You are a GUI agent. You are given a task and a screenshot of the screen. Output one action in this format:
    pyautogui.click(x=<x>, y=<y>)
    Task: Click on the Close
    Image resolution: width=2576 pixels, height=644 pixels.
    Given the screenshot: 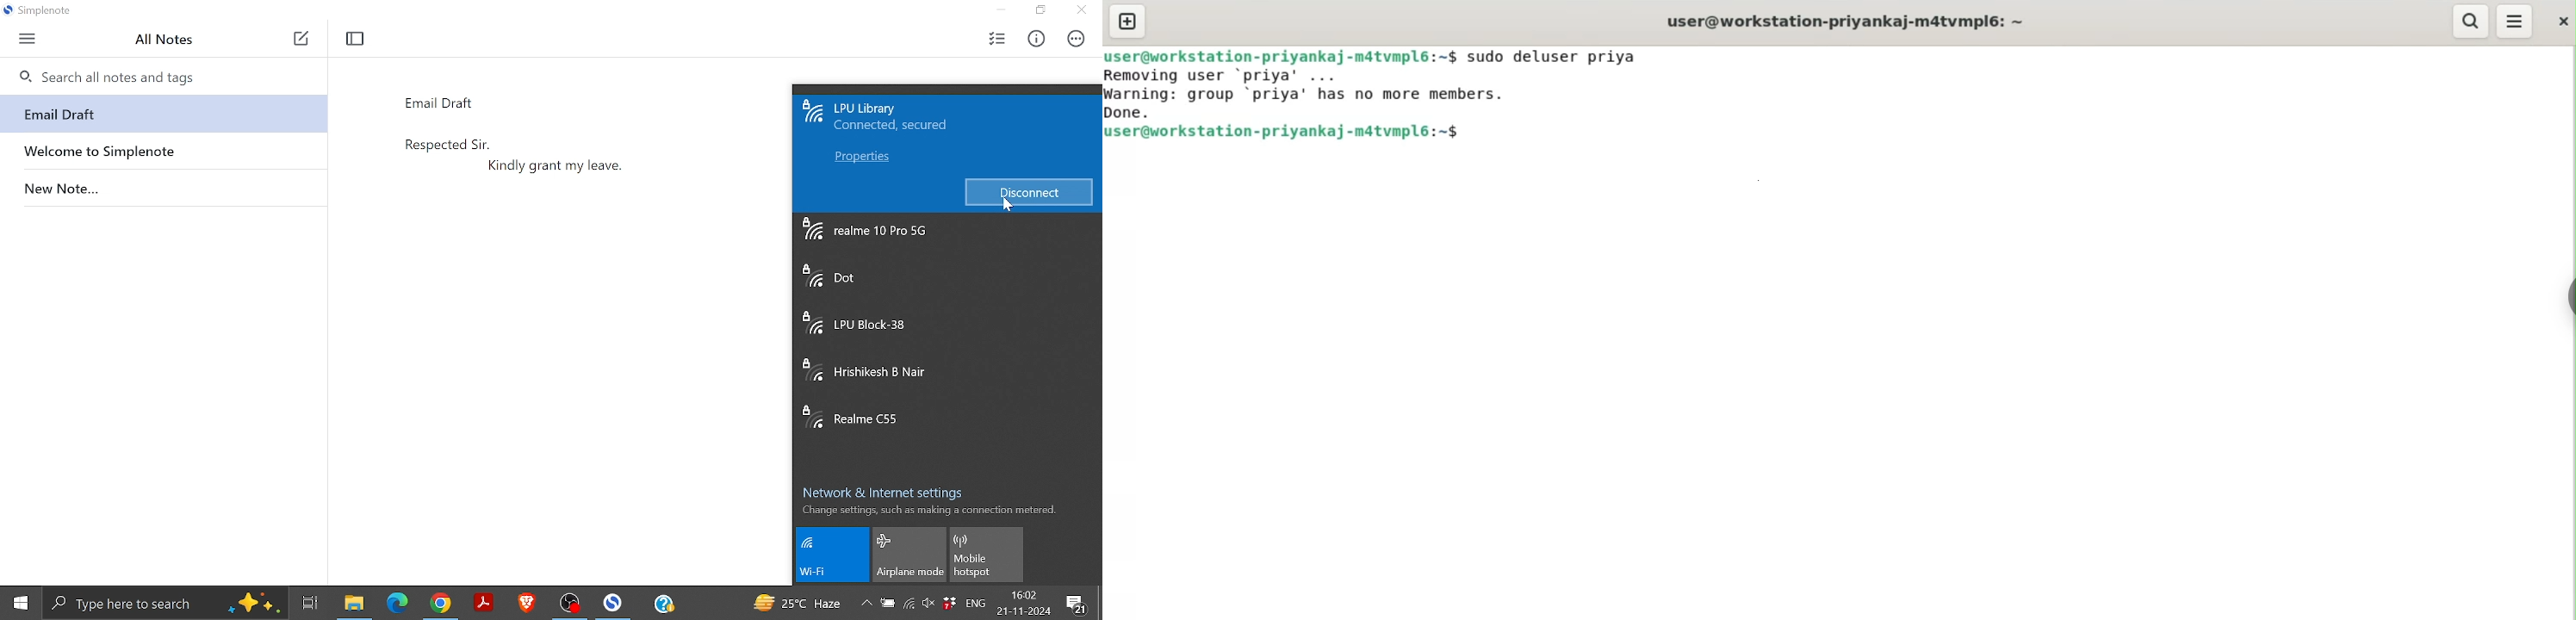 What is the action you would take?
    pyautogui.click(x=1080, y=11)
    